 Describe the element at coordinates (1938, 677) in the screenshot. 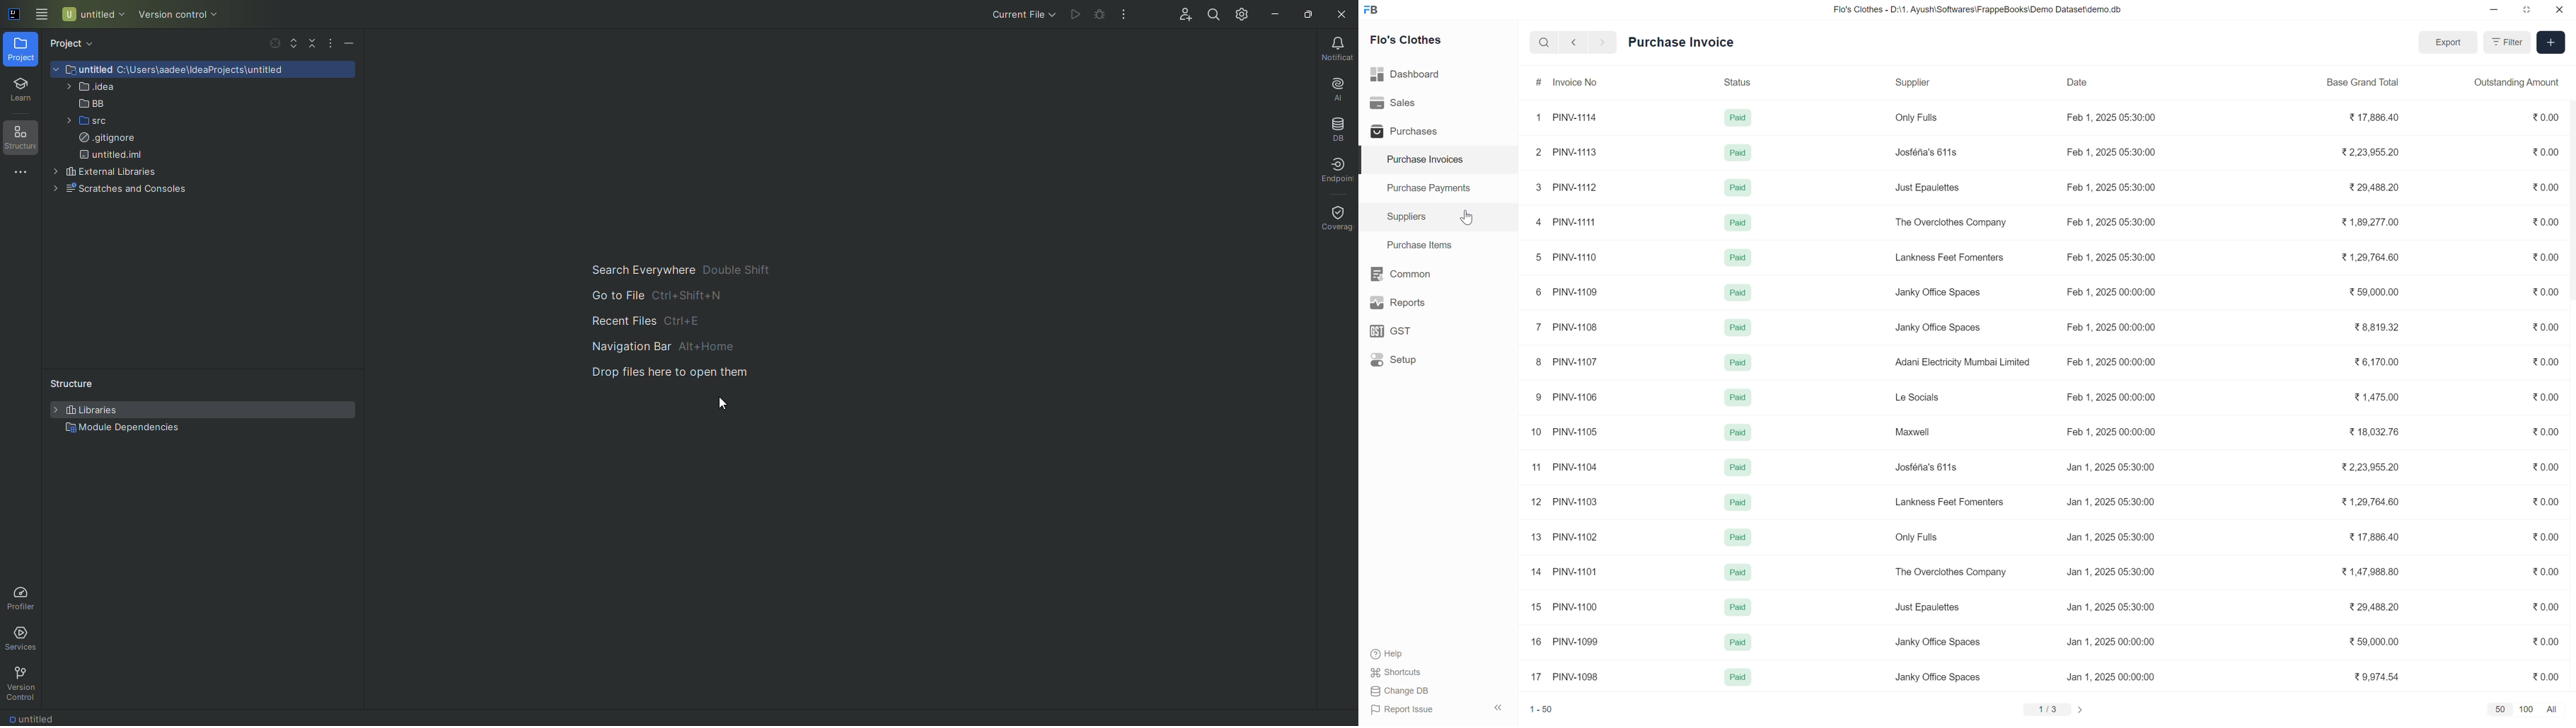

I see `Janky Office Spaces` at that location.